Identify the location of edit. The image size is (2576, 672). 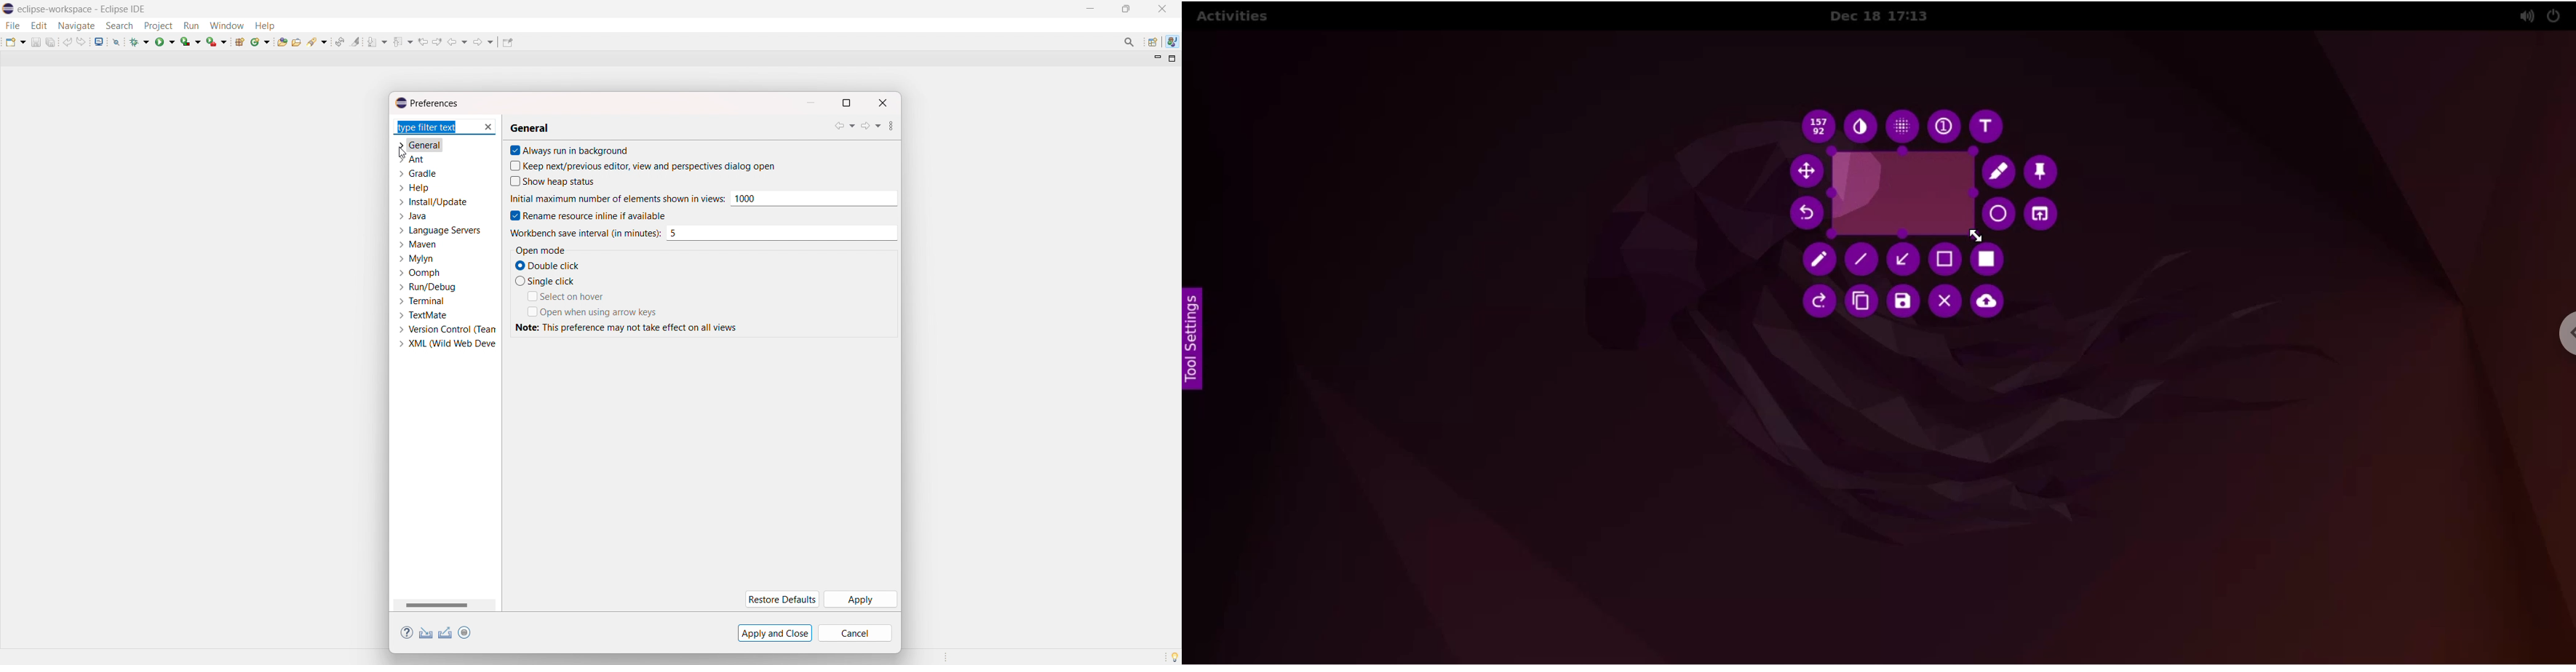
(38, 26).